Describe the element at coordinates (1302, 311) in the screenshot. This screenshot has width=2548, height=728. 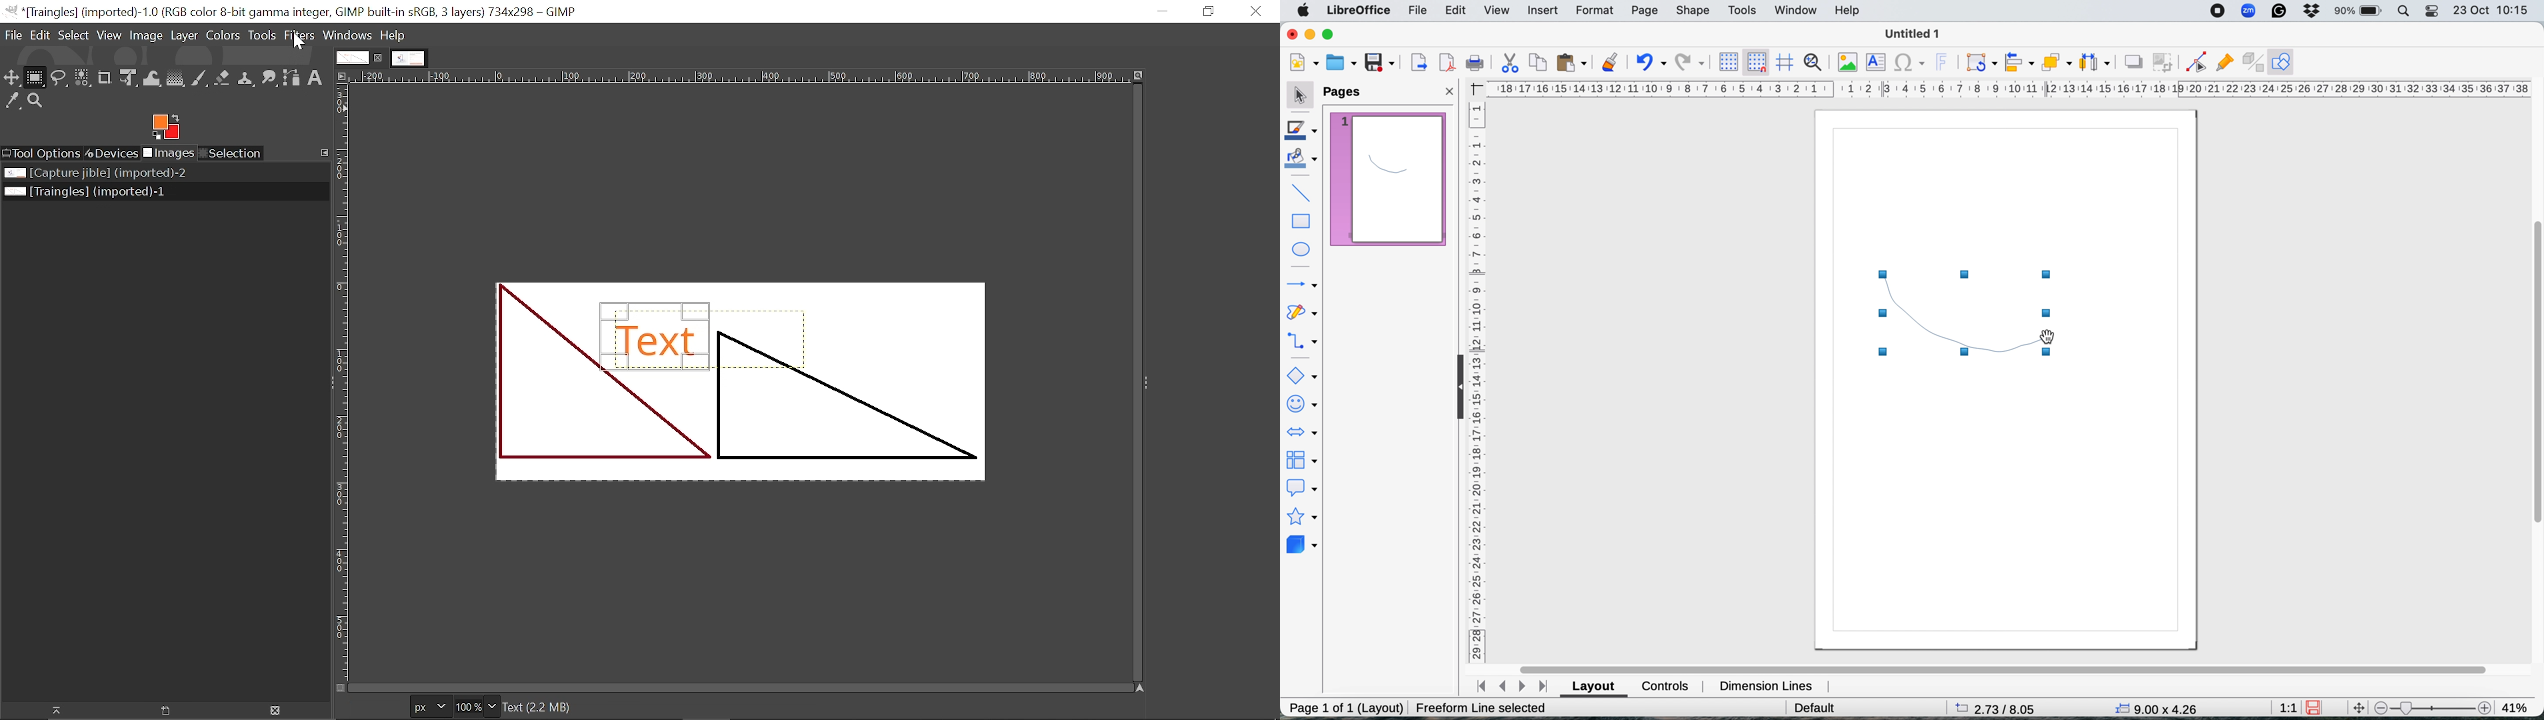
I see `curves and polygons` at that location.